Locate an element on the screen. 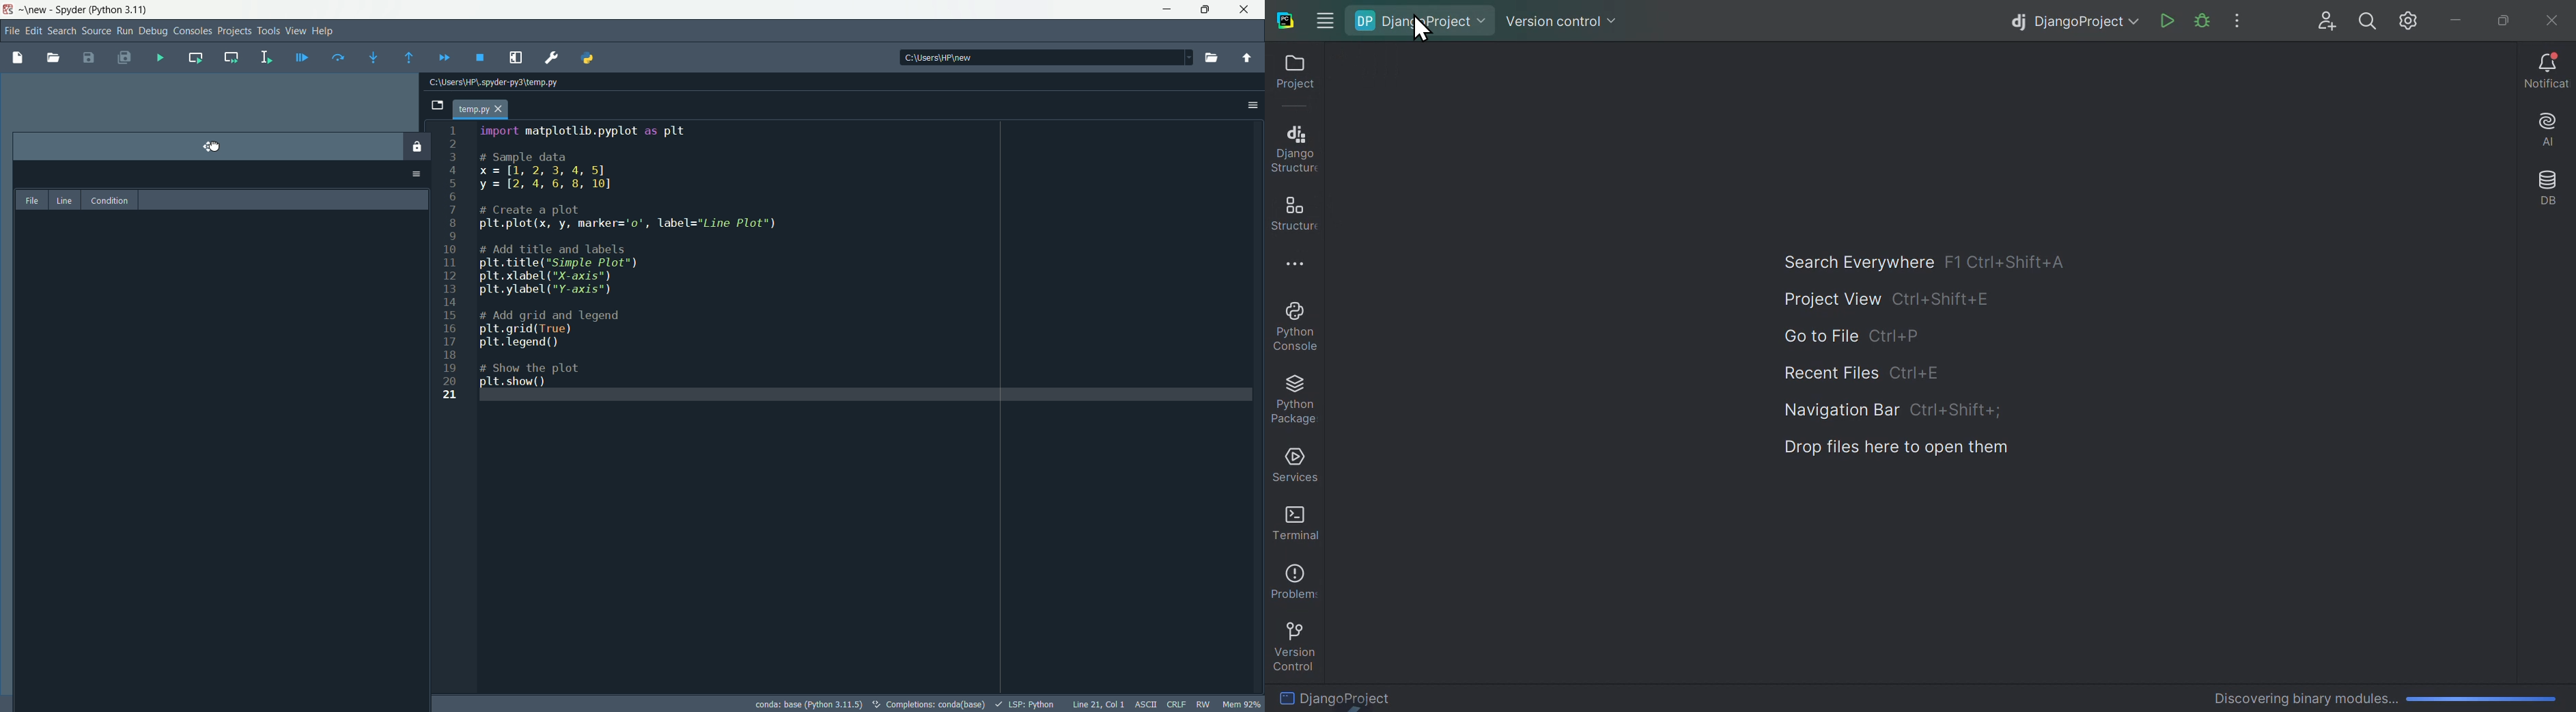 The width and height of the screenshot is (2576, 728). help menu is located at coordinates (324, 32).